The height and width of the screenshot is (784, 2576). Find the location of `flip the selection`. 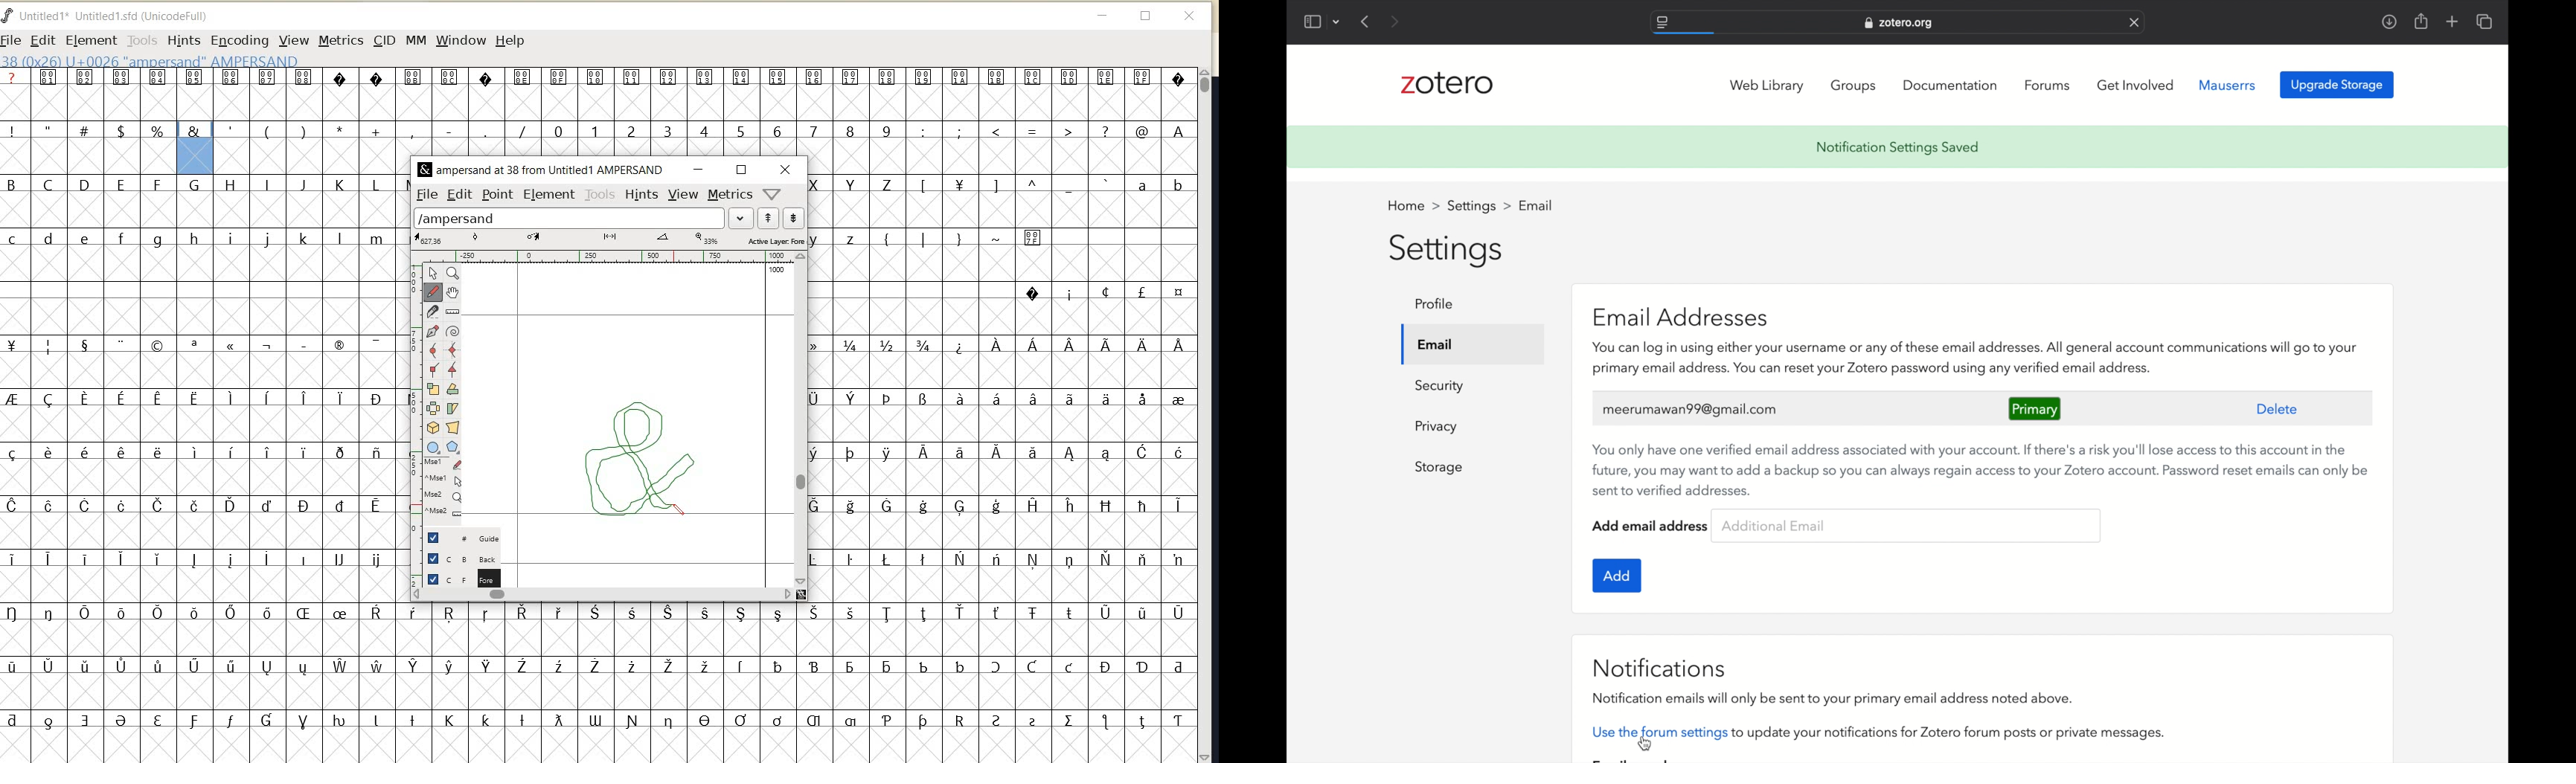

flip the selection is located at coordinates (433, 408).